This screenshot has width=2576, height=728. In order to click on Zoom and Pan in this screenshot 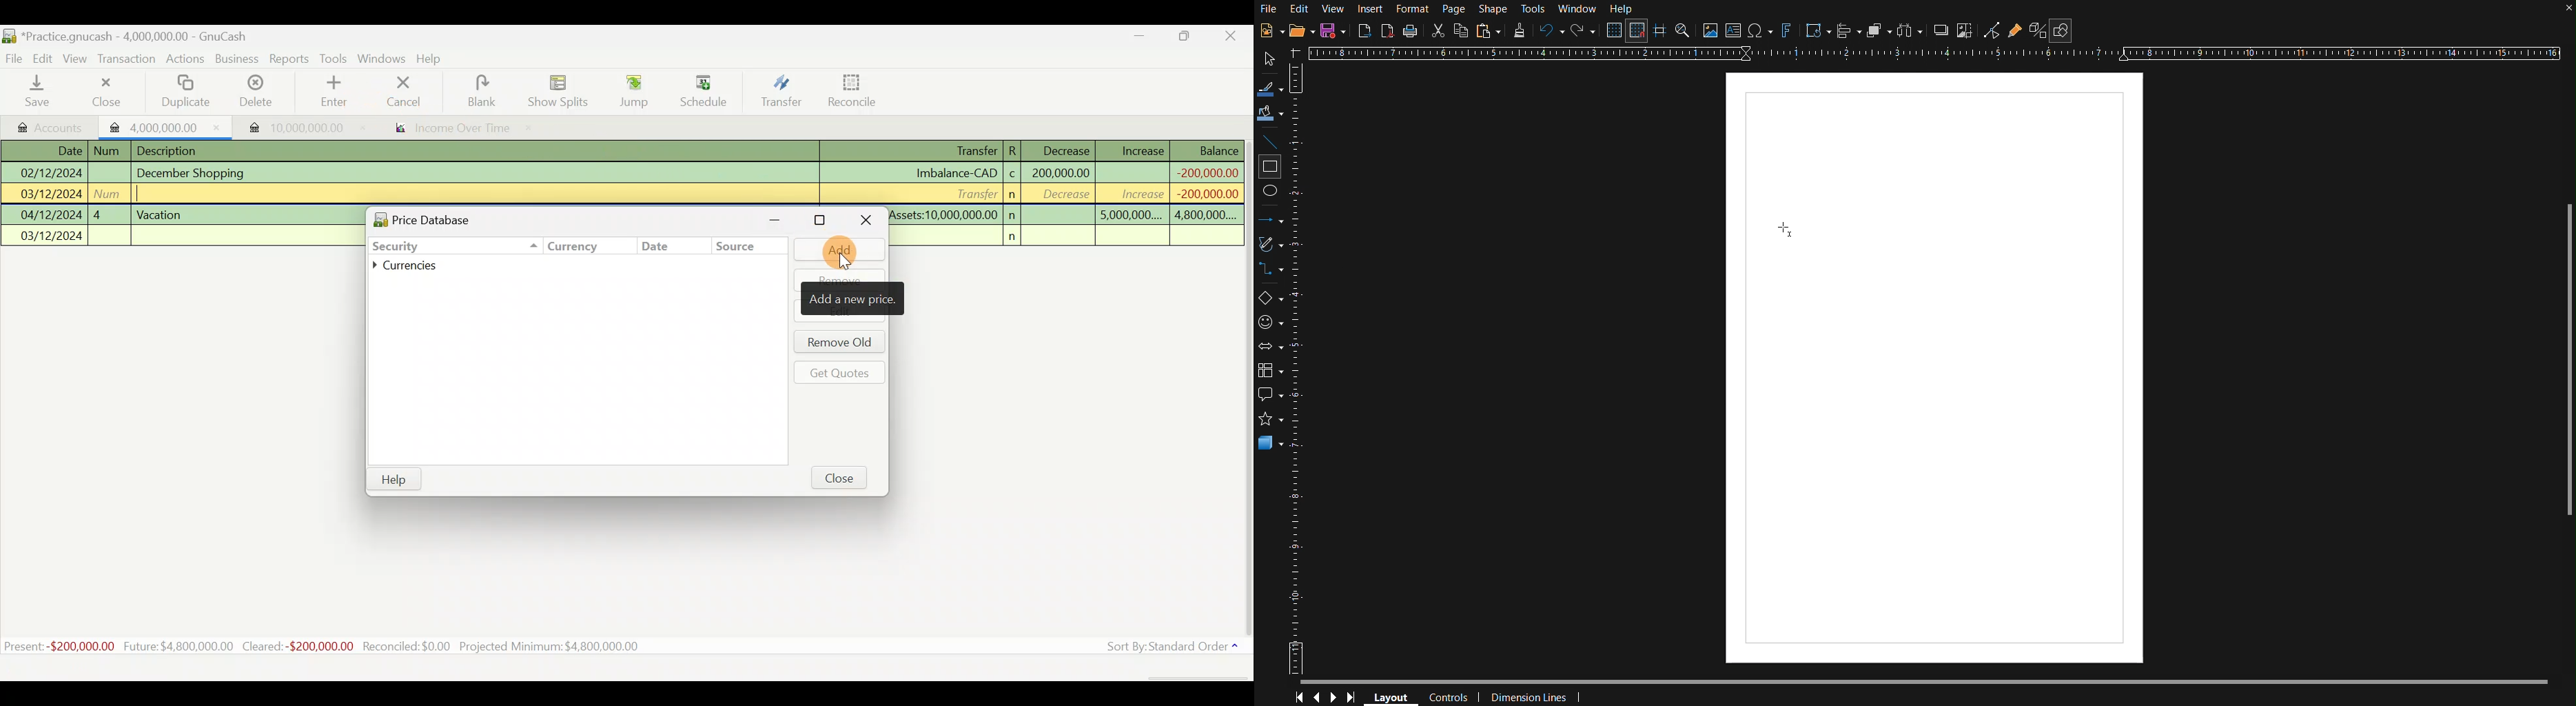, I will do `click(1683, 30)`.